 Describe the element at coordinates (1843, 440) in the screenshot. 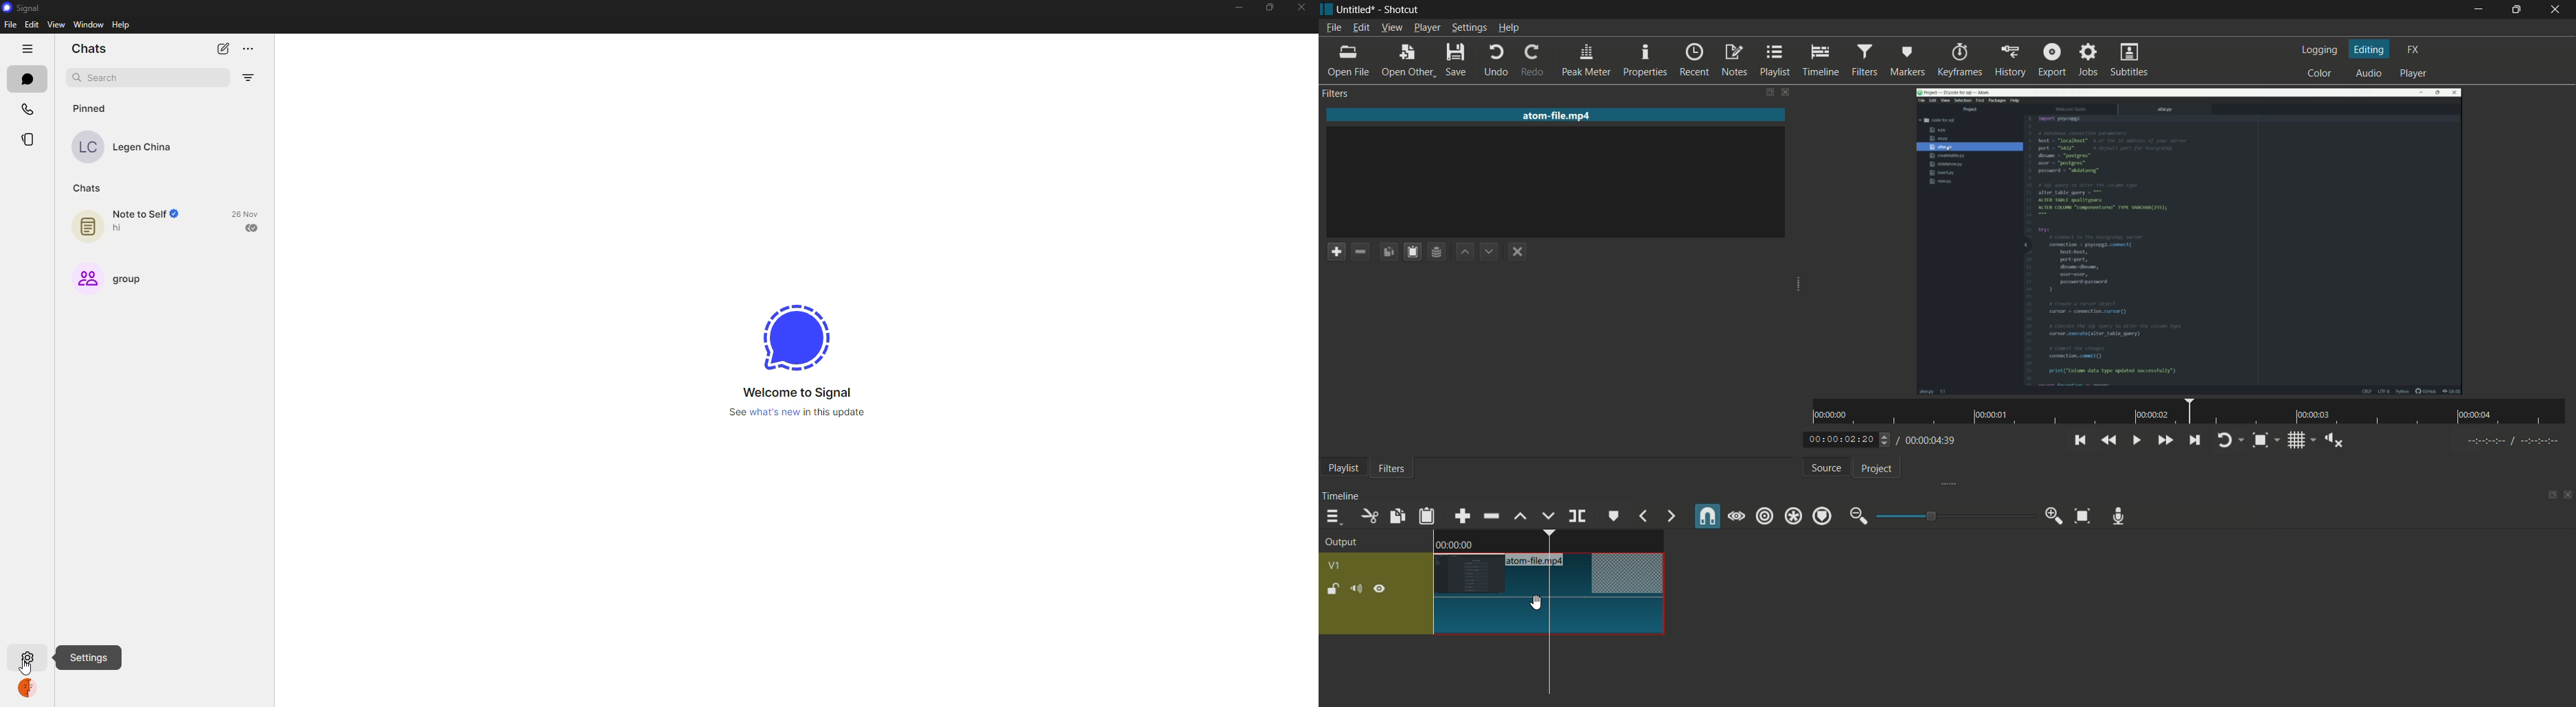

I see `current time` at that location.